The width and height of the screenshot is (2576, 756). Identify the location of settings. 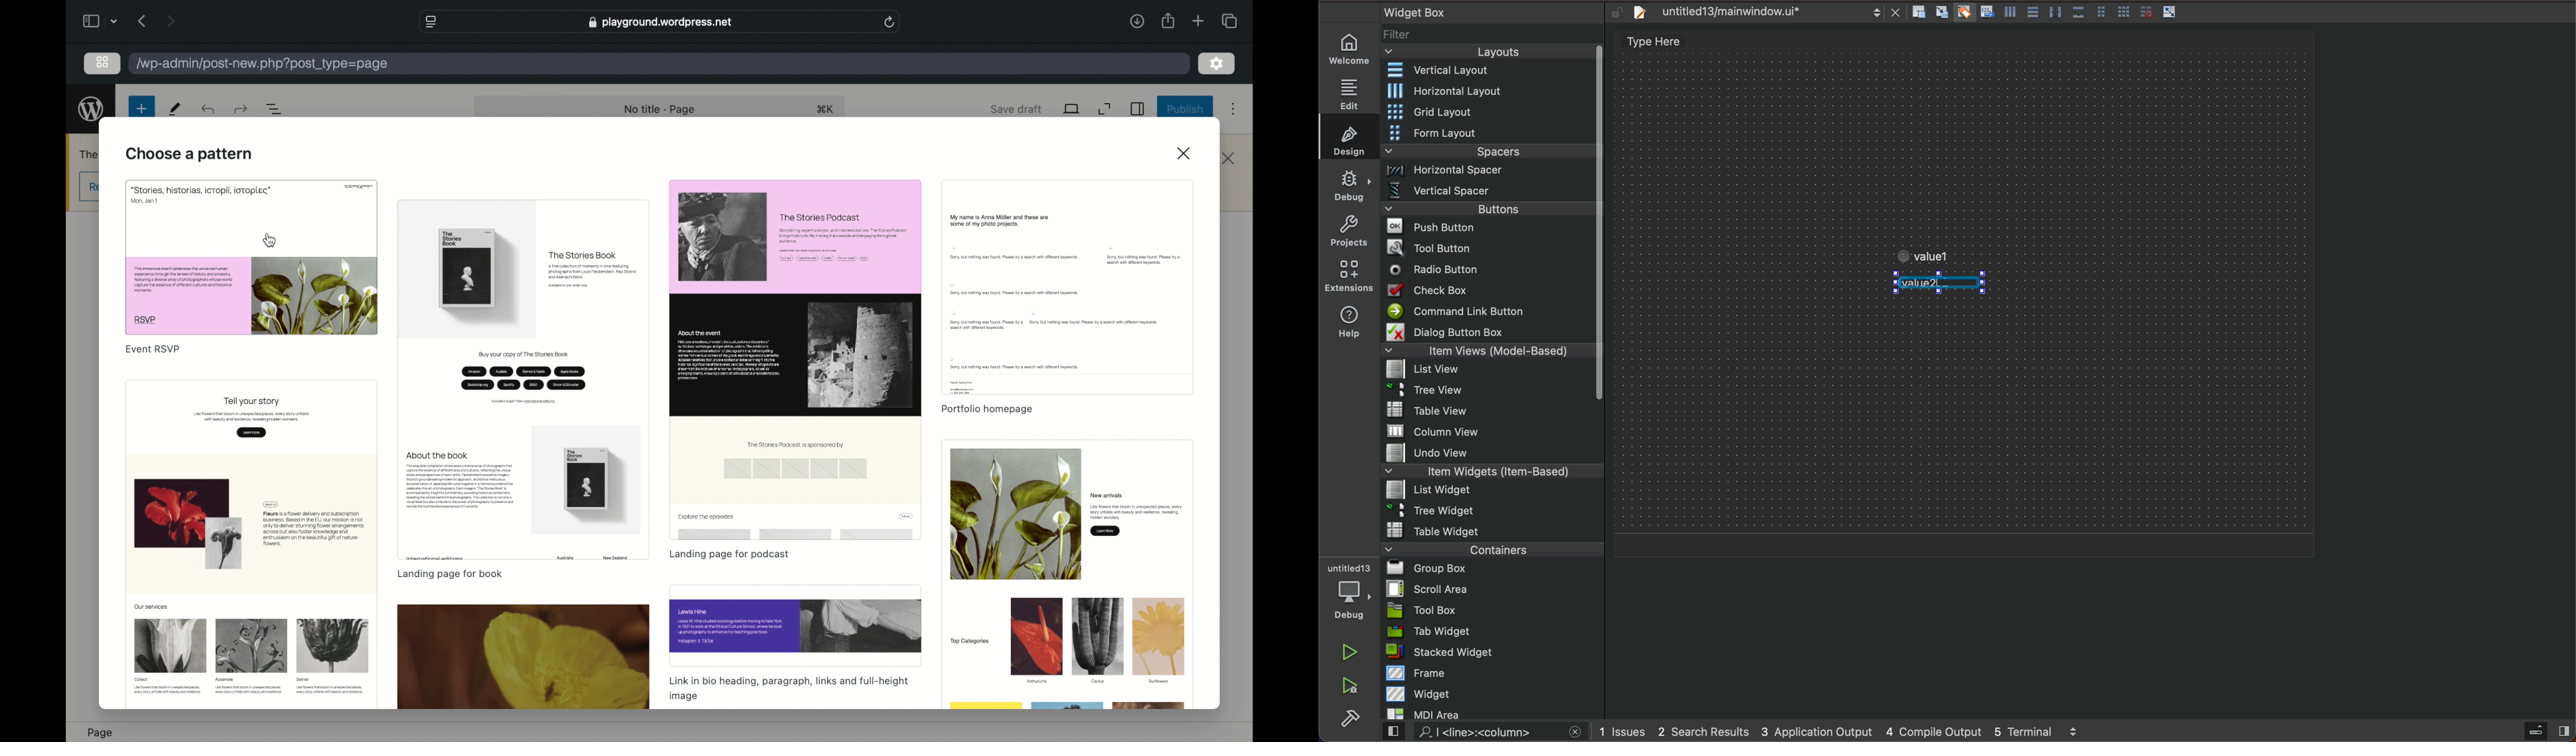
(1217, 64).